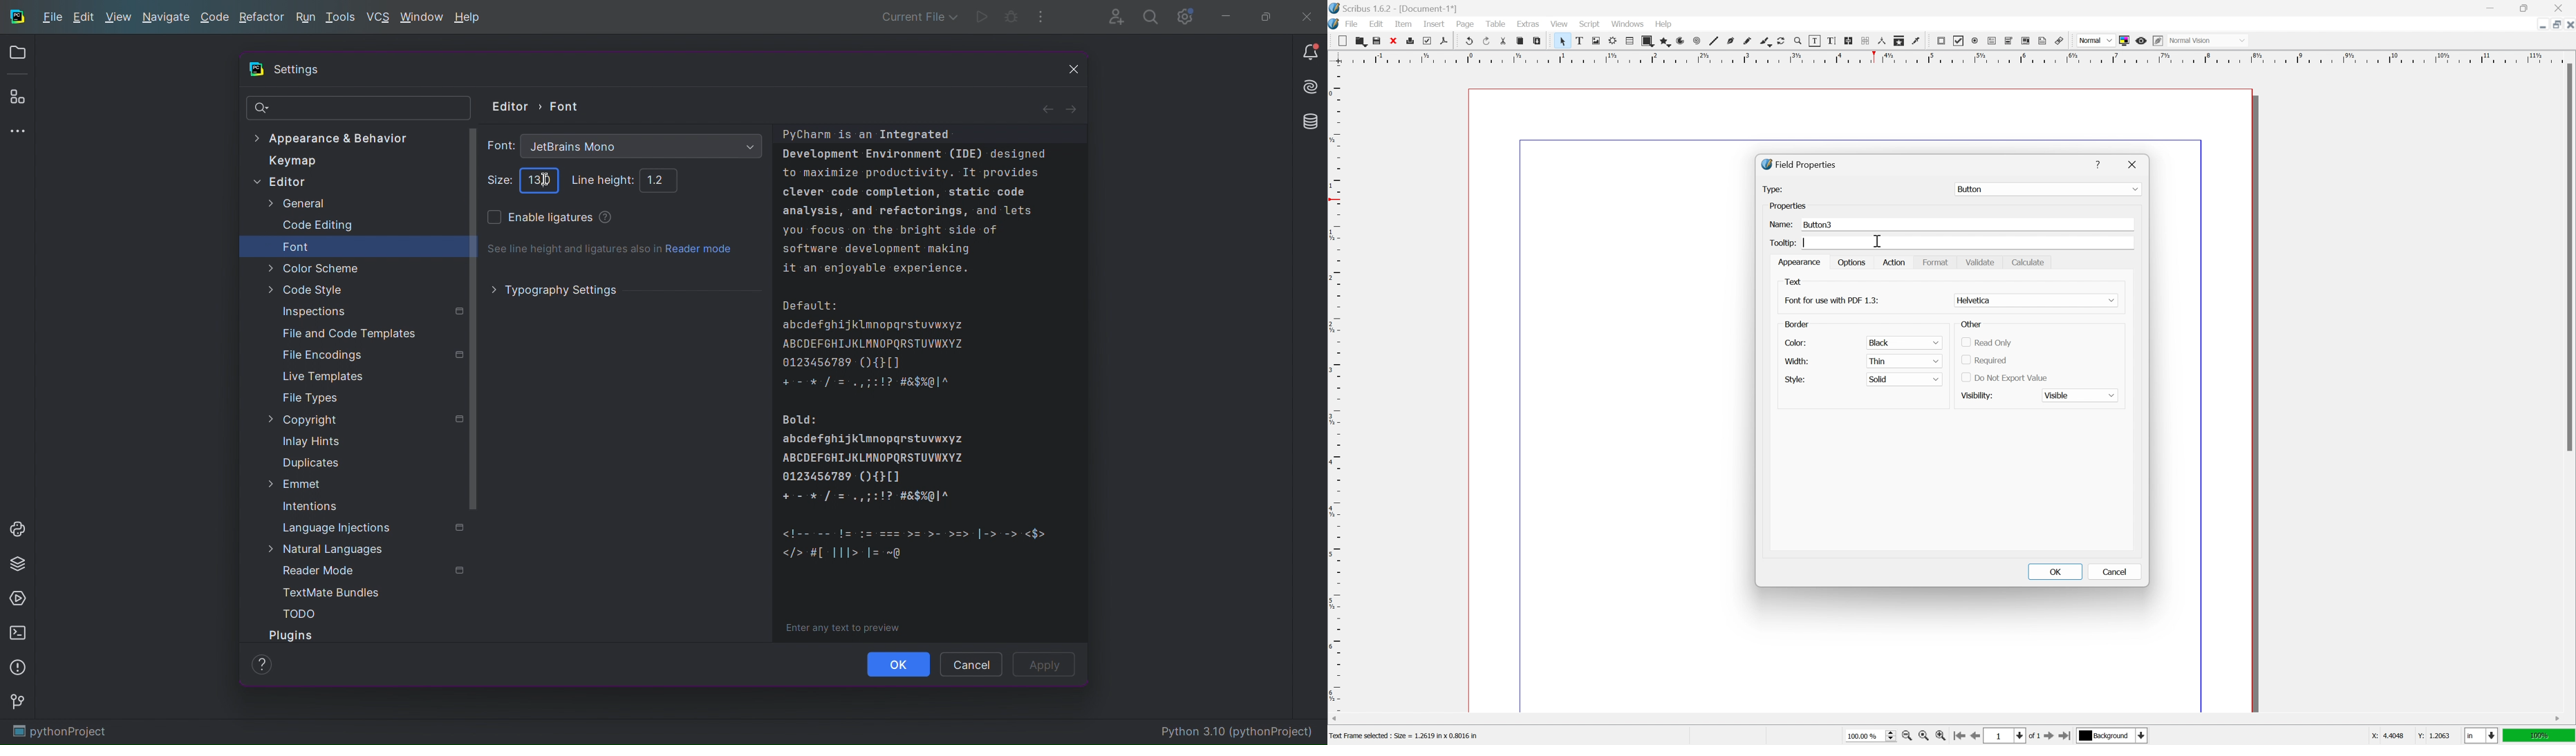 The image size is (2576, 756). Describe the element at coordinates (1375, 40) in the screenshot. I see `save` at that location.